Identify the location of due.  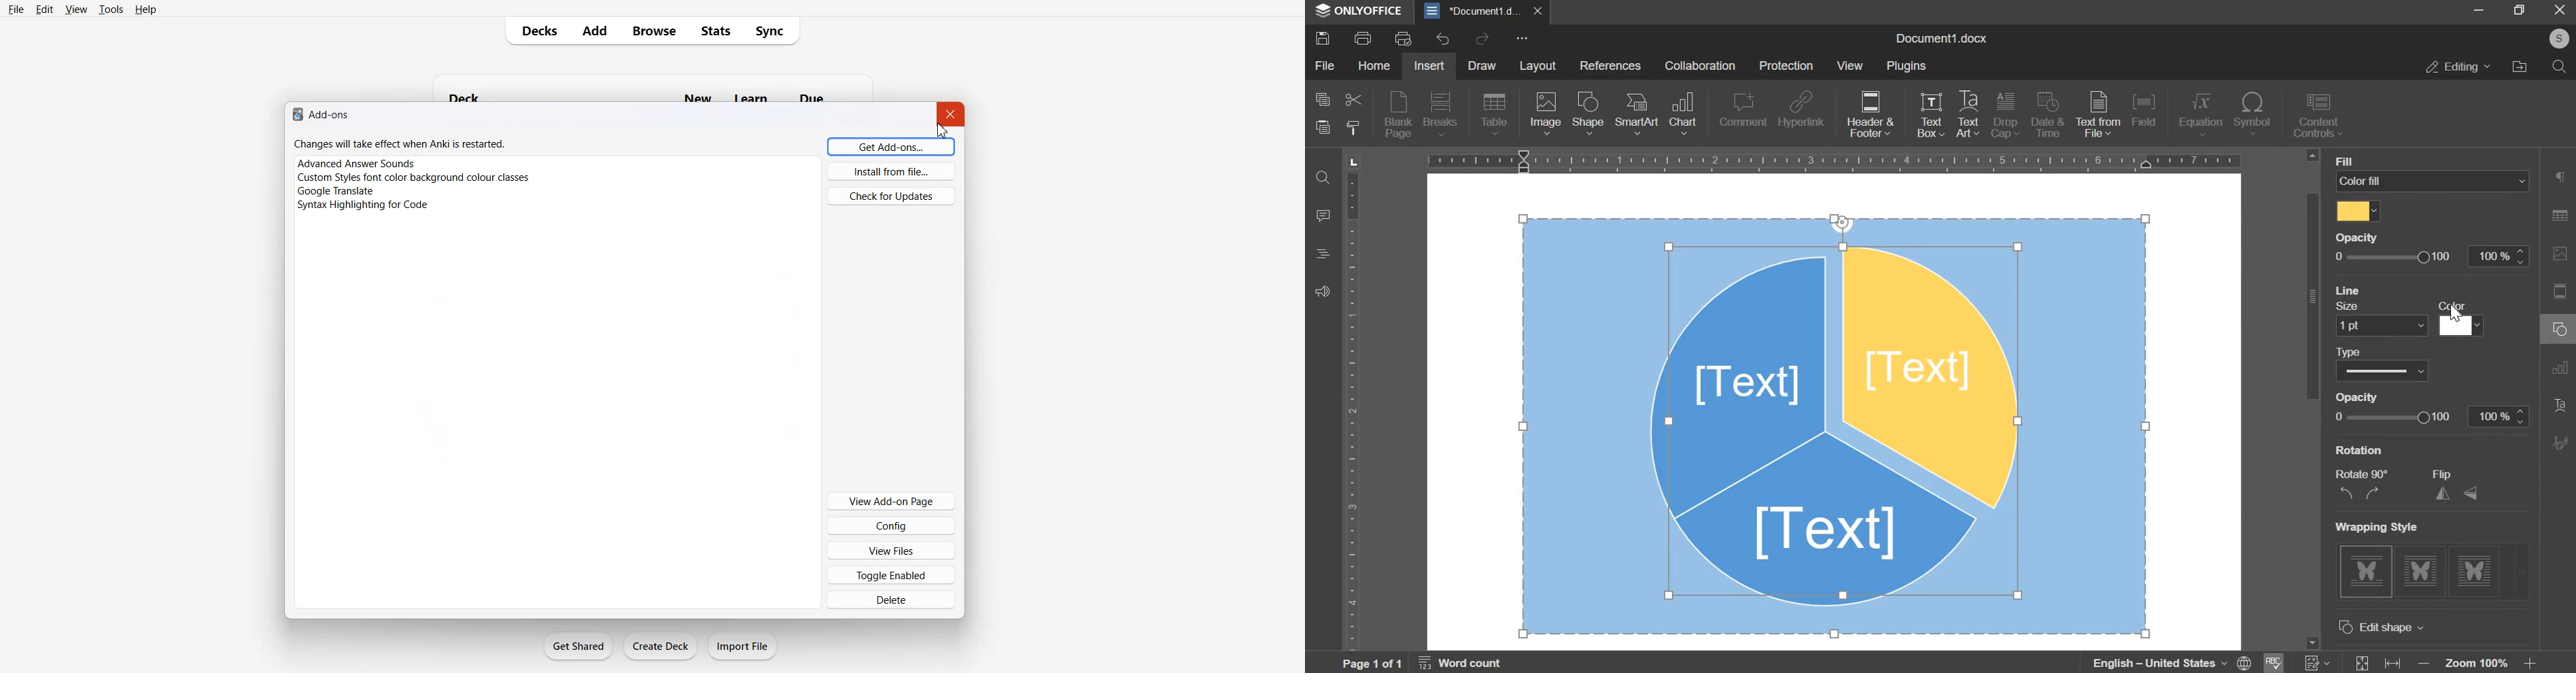
(814, 96).